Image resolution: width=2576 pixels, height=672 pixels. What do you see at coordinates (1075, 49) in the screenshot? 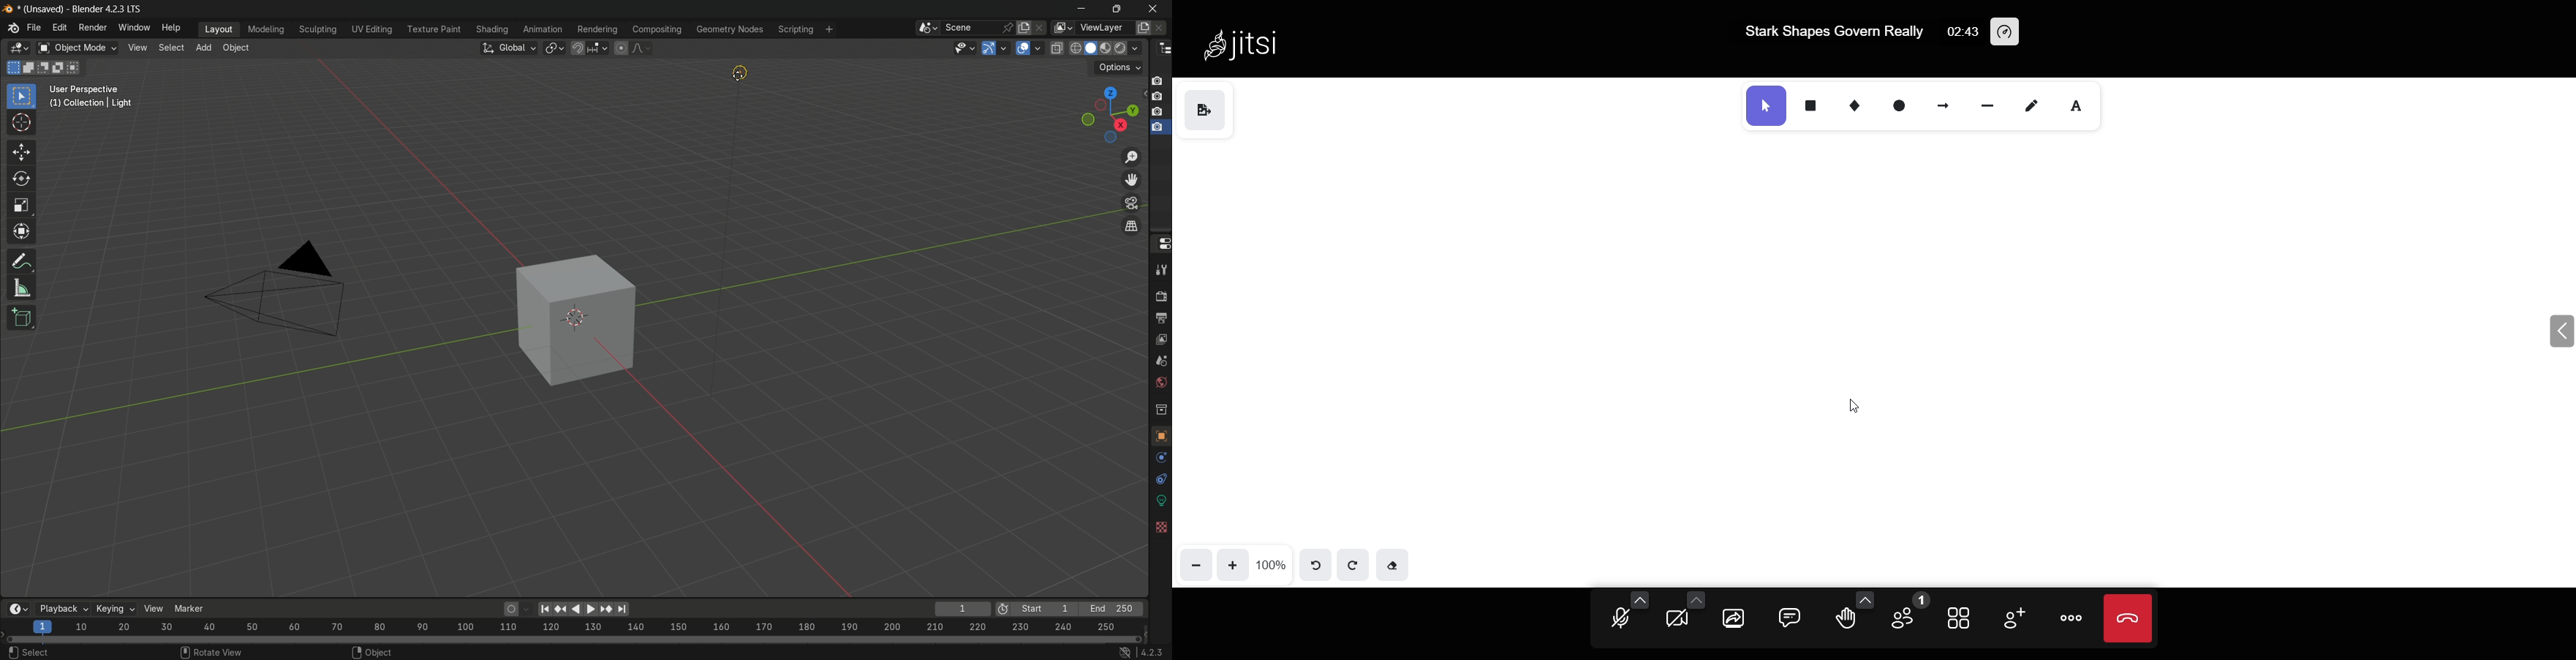
I see `wireframe` at bounding box center [1075, 49].